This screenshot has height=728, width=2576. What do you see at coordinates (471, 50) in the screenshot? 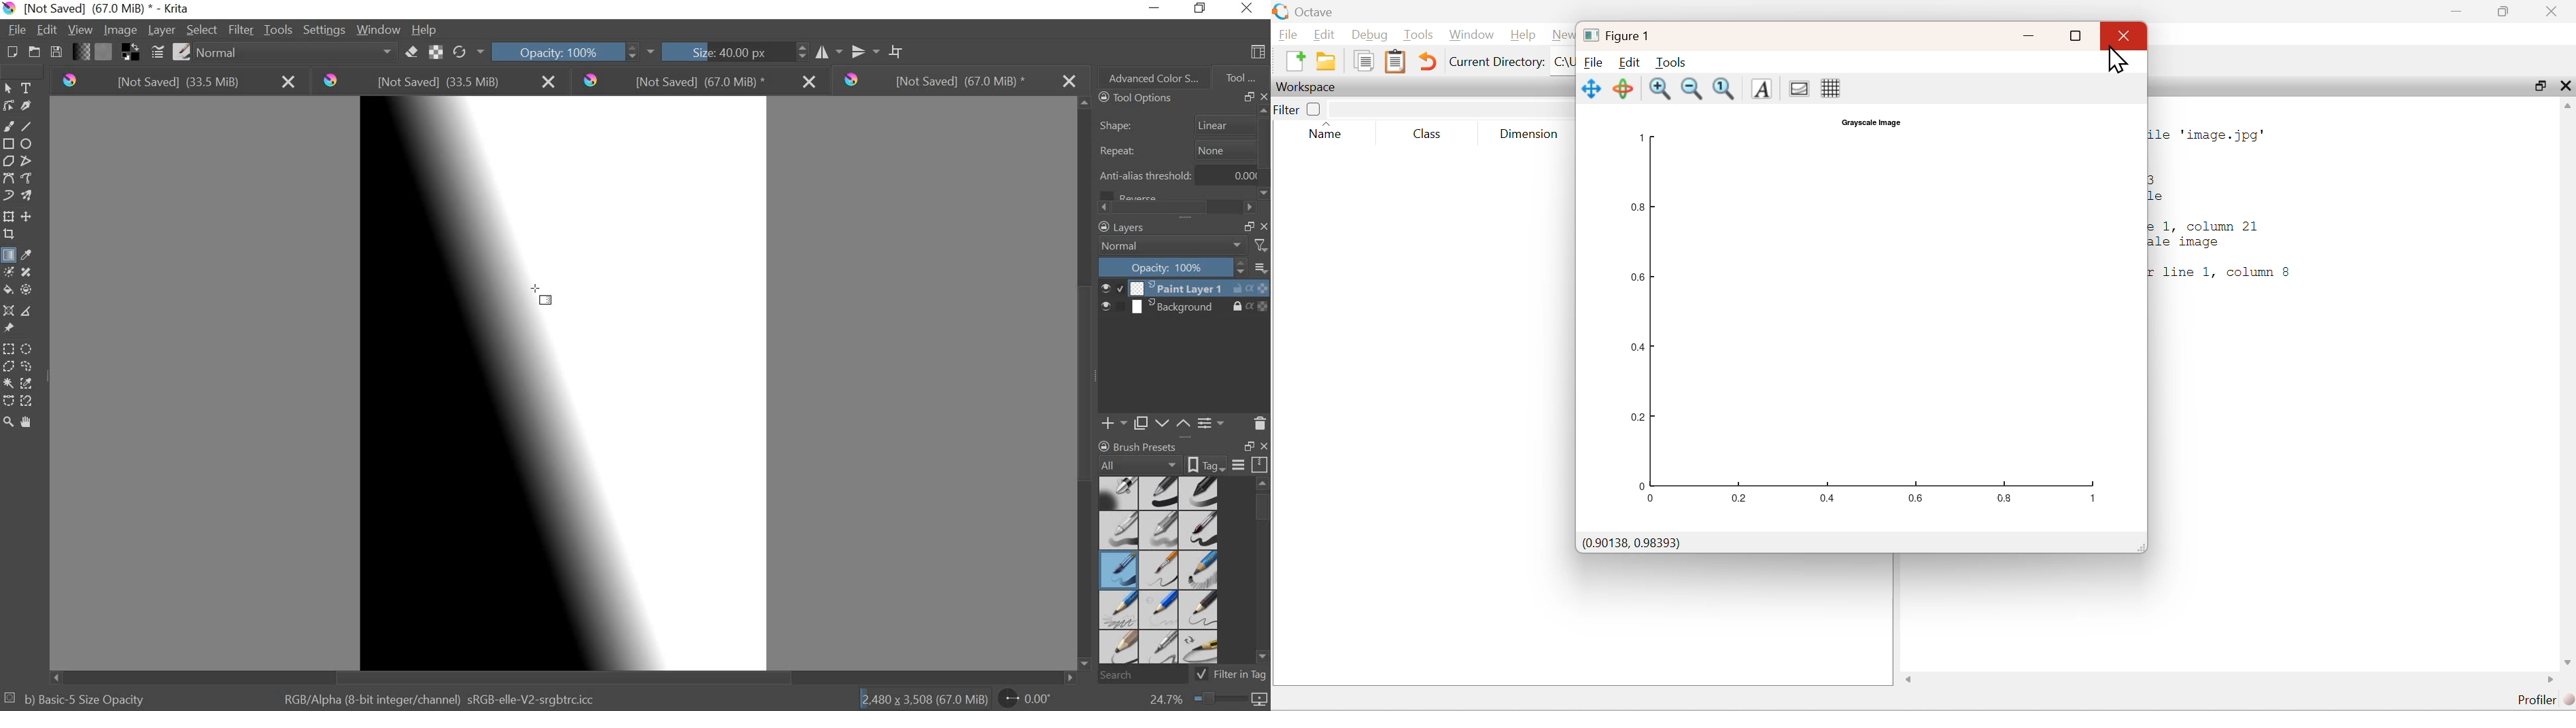
I see `RELOAD ORIGINAL PRESET` at bounding box center [471, 50].